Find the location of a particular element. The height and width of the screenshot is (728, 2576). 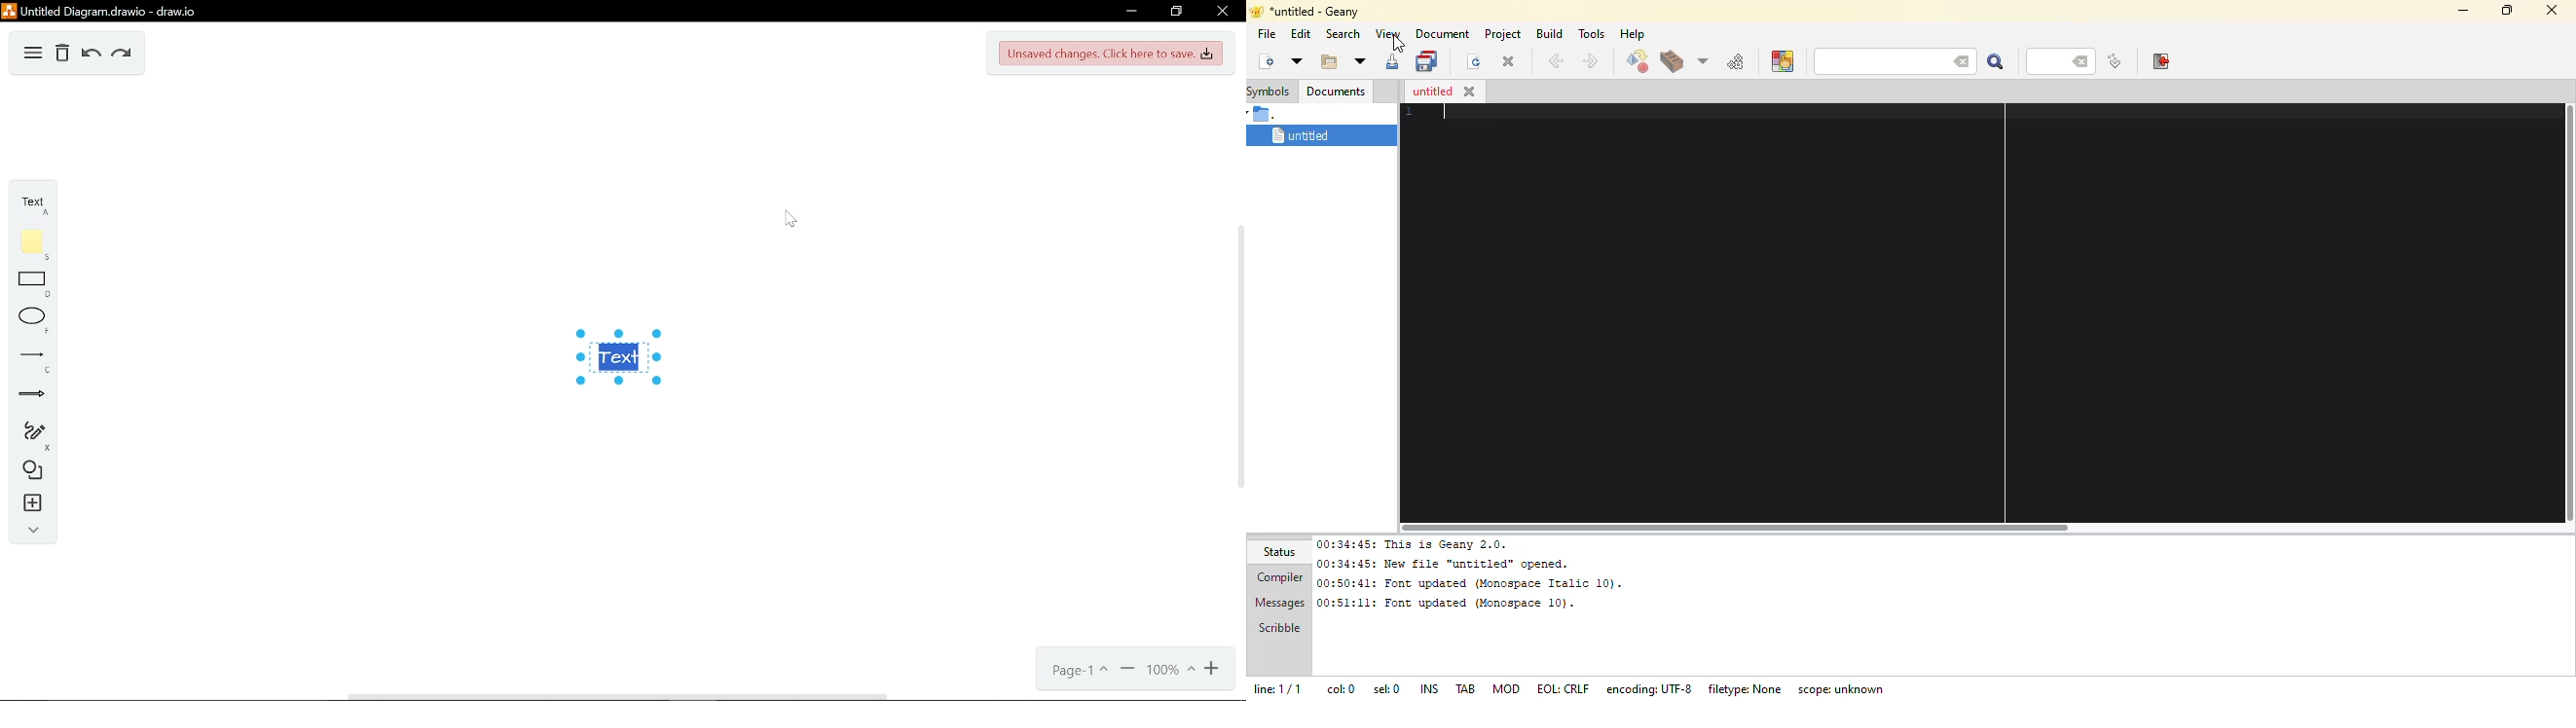

sel: 0 is located at coordinates (1384, 689).